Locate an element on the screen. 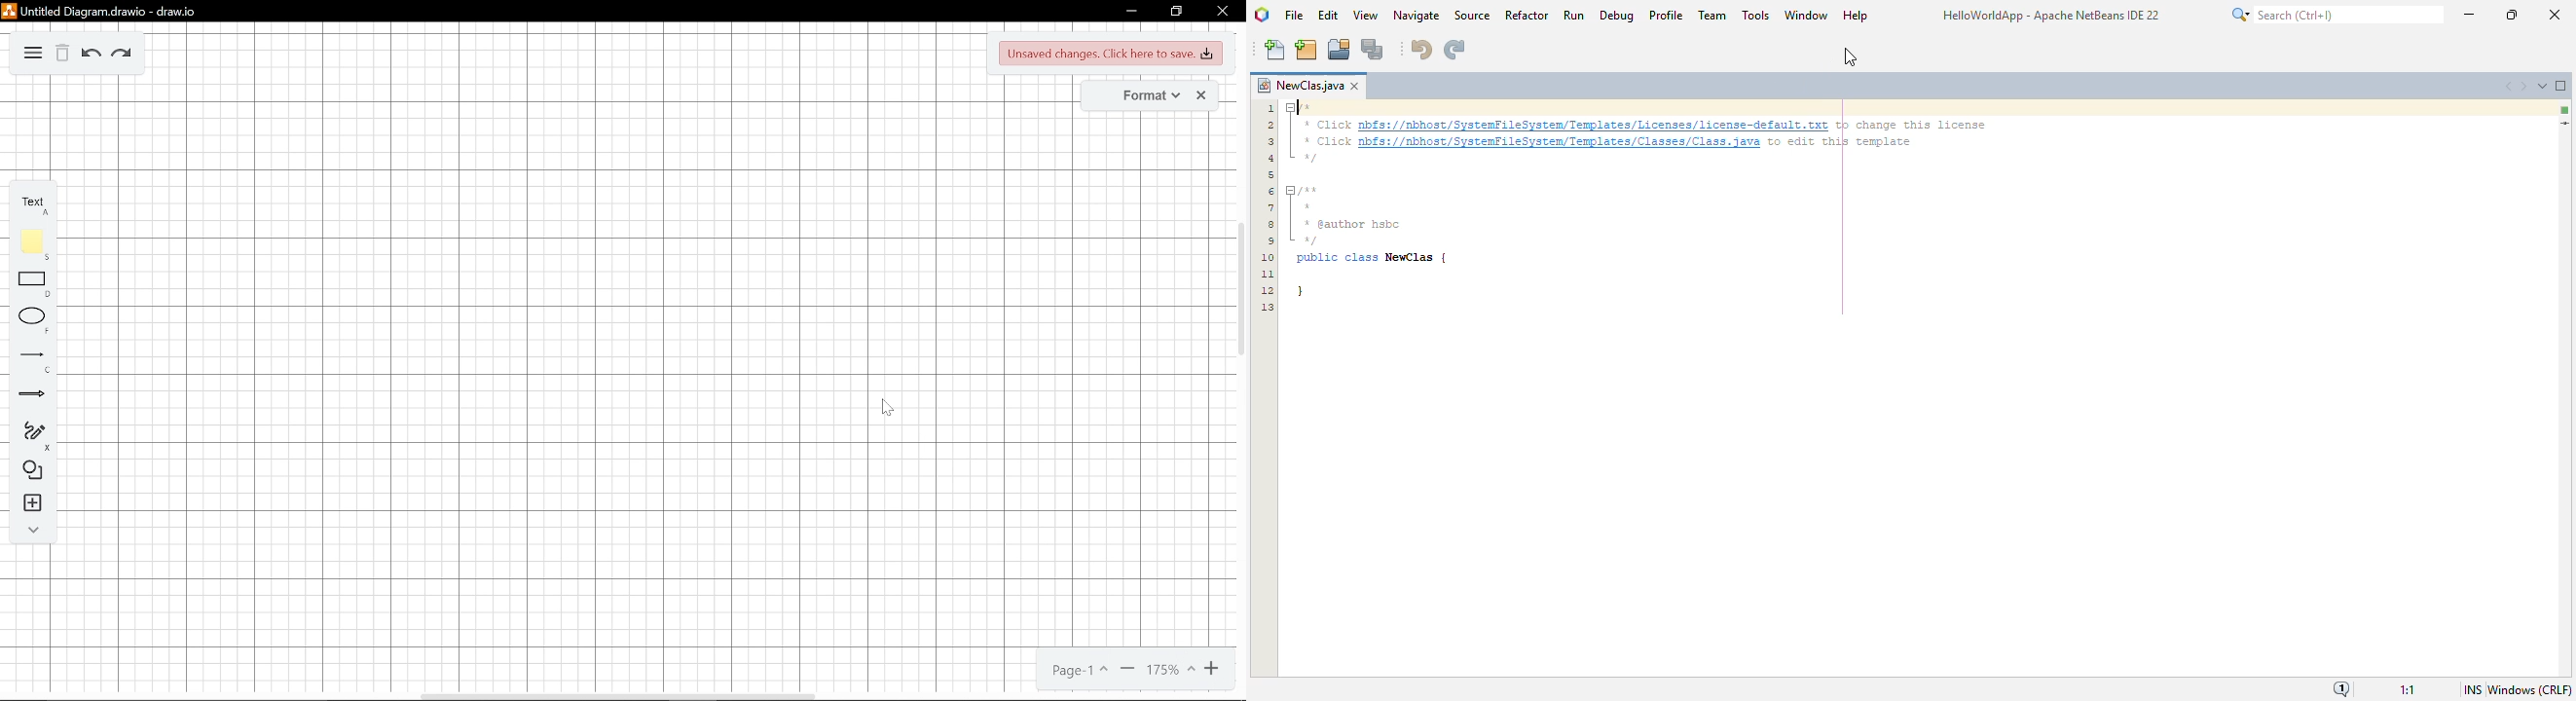  magnification ratio is located at coordinates (2408, 690).